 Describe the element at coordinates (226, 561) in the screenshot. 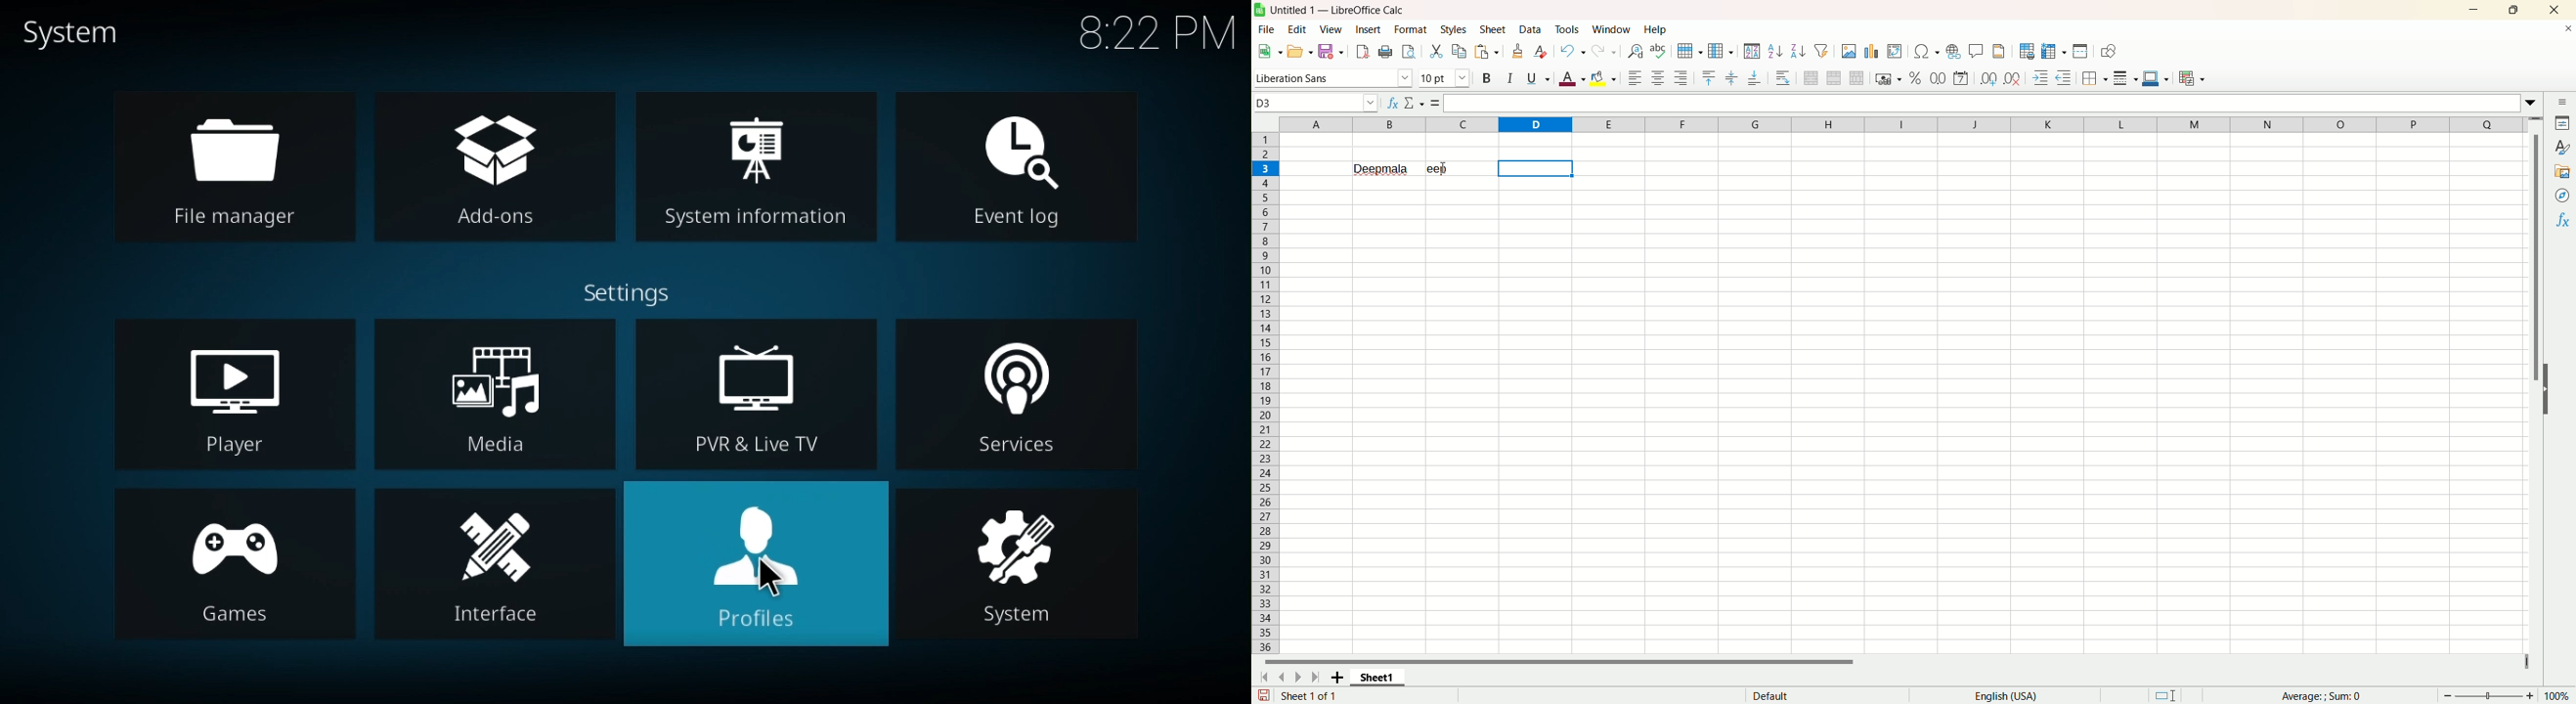

I see `games` at that location.